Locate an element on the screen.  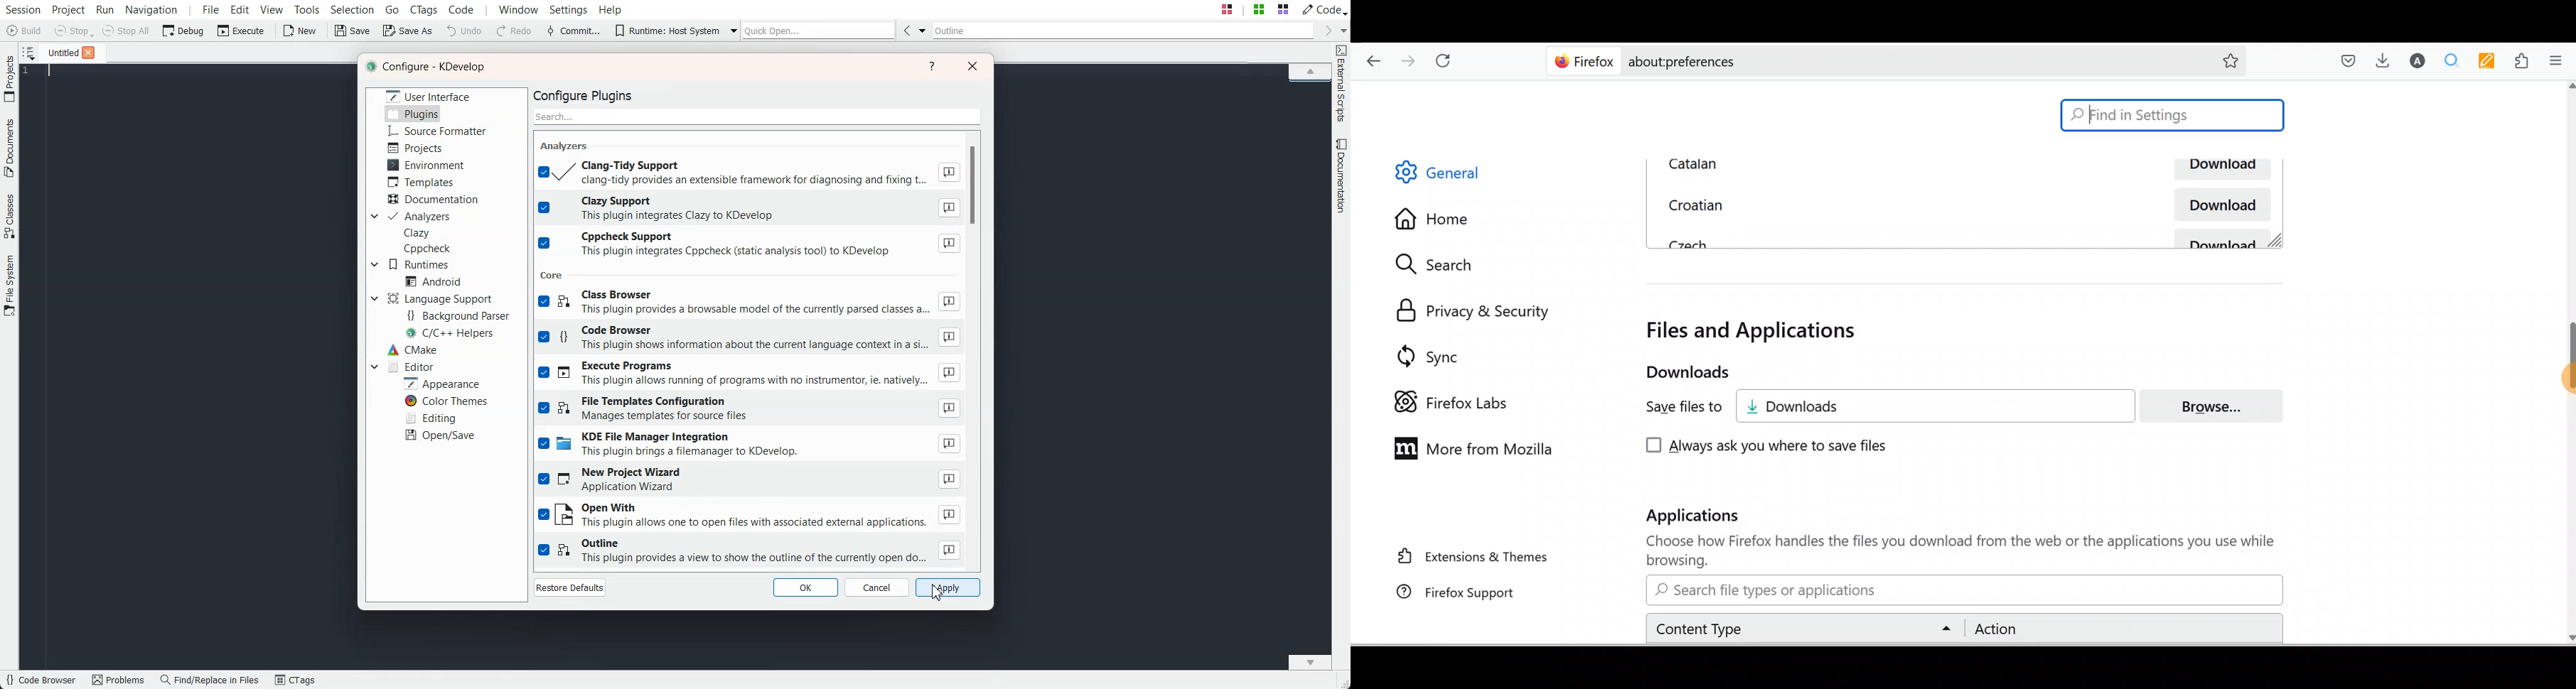
Enable File Template Configuration is located at coordinates (749, 409).